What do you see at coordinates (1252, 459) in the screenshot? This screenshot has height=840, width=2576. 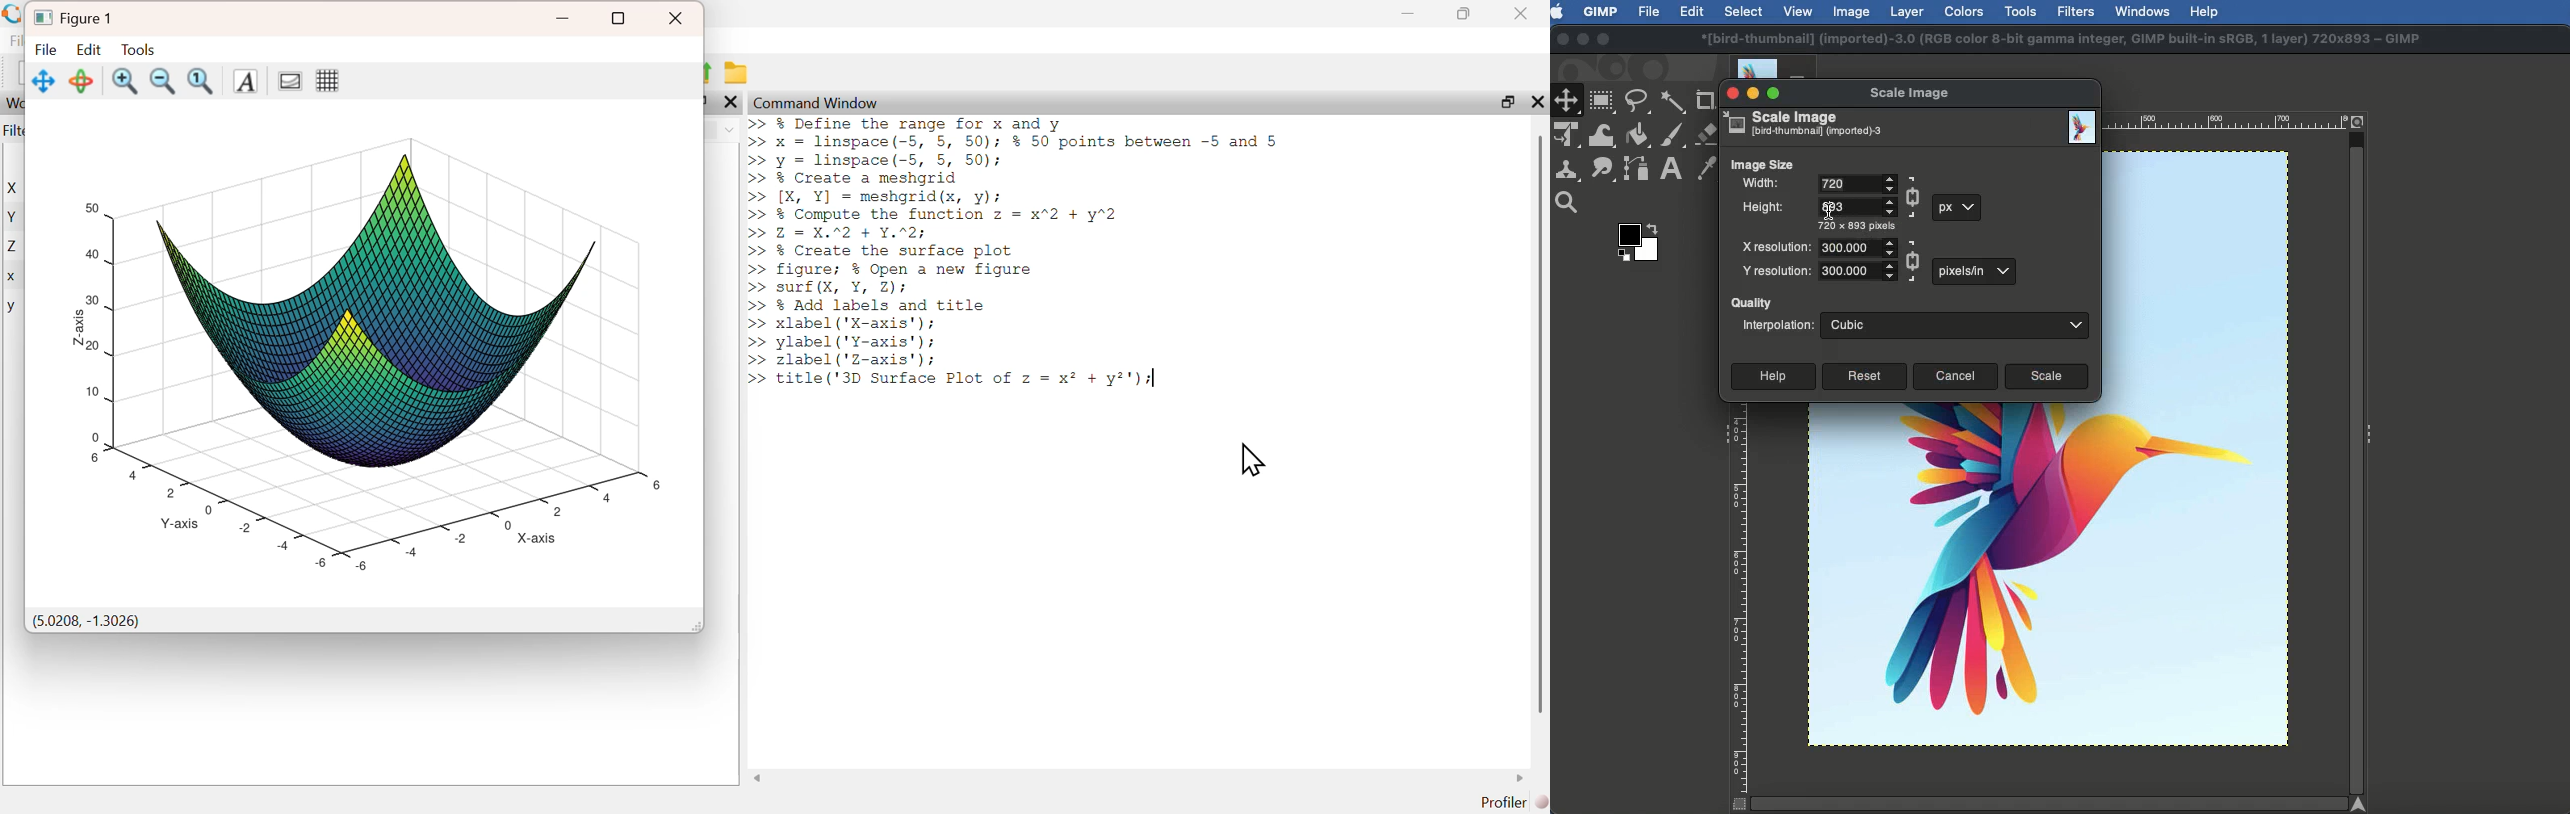 I see `cursor` at bounding box center [1252, 459].